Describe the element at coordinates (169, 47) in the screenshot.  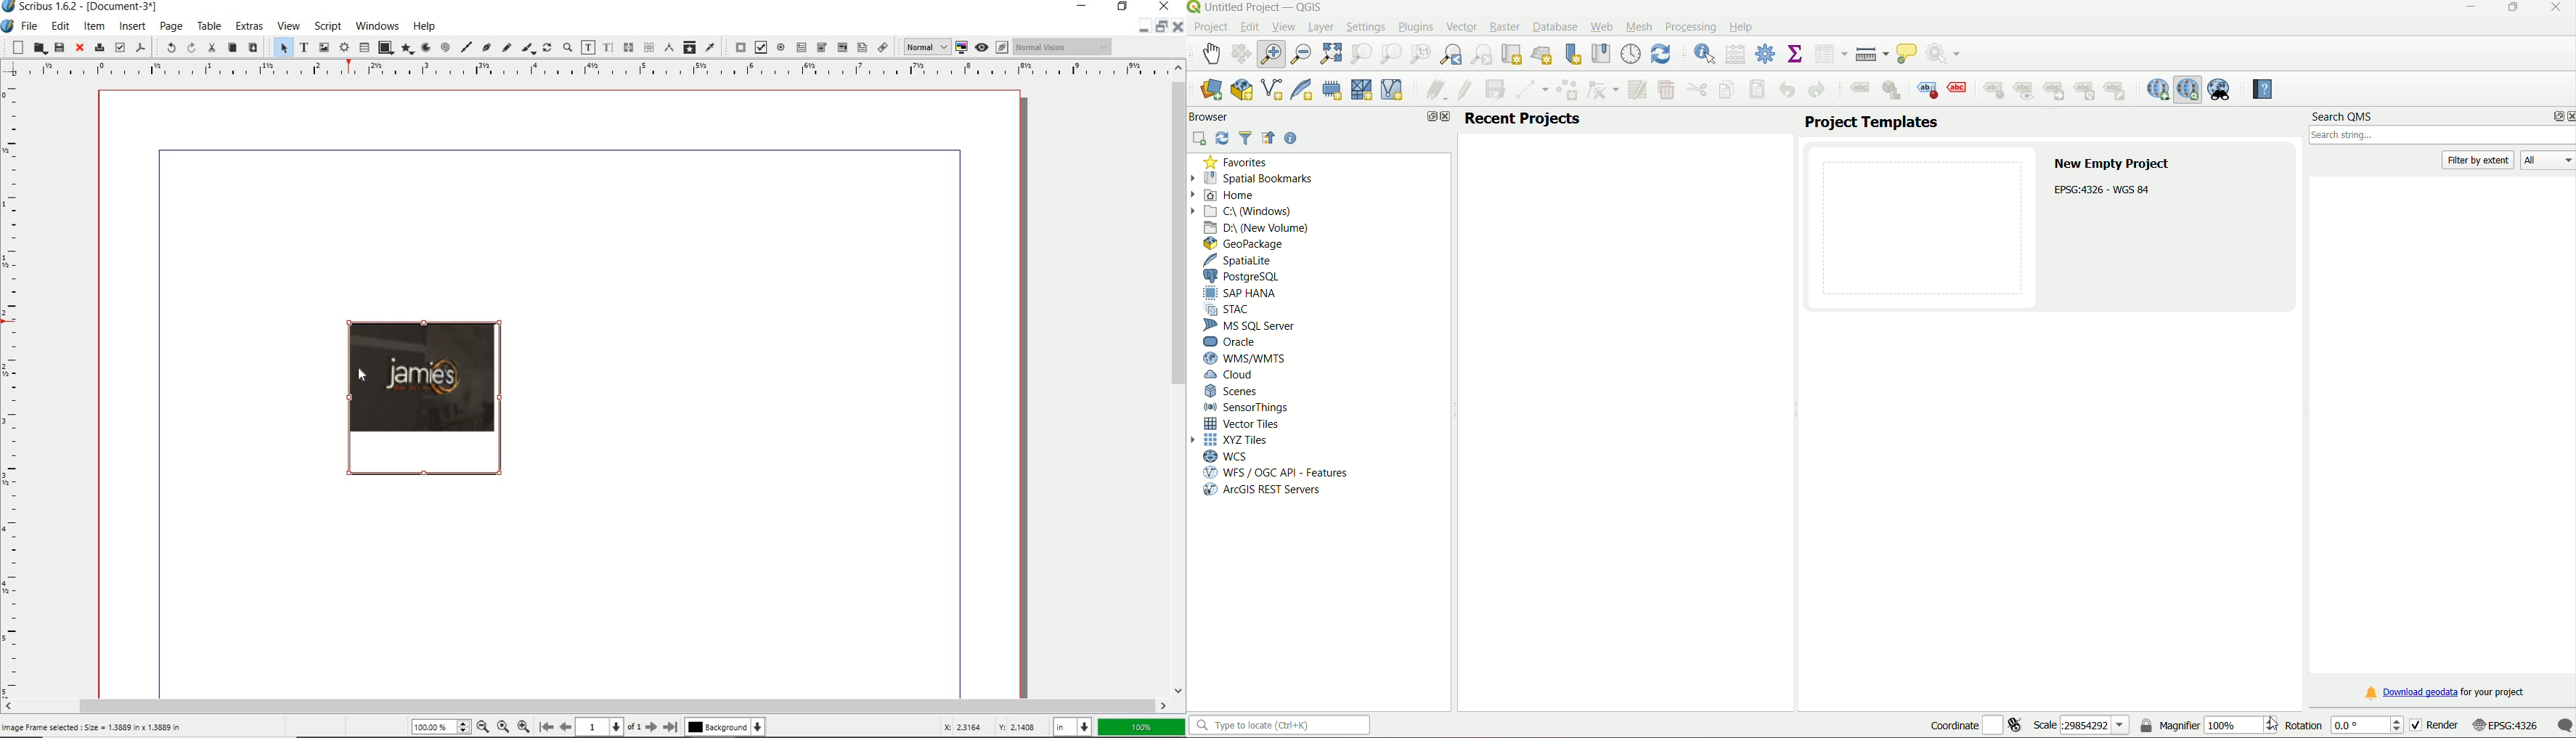
I see `UNDO` at that location.